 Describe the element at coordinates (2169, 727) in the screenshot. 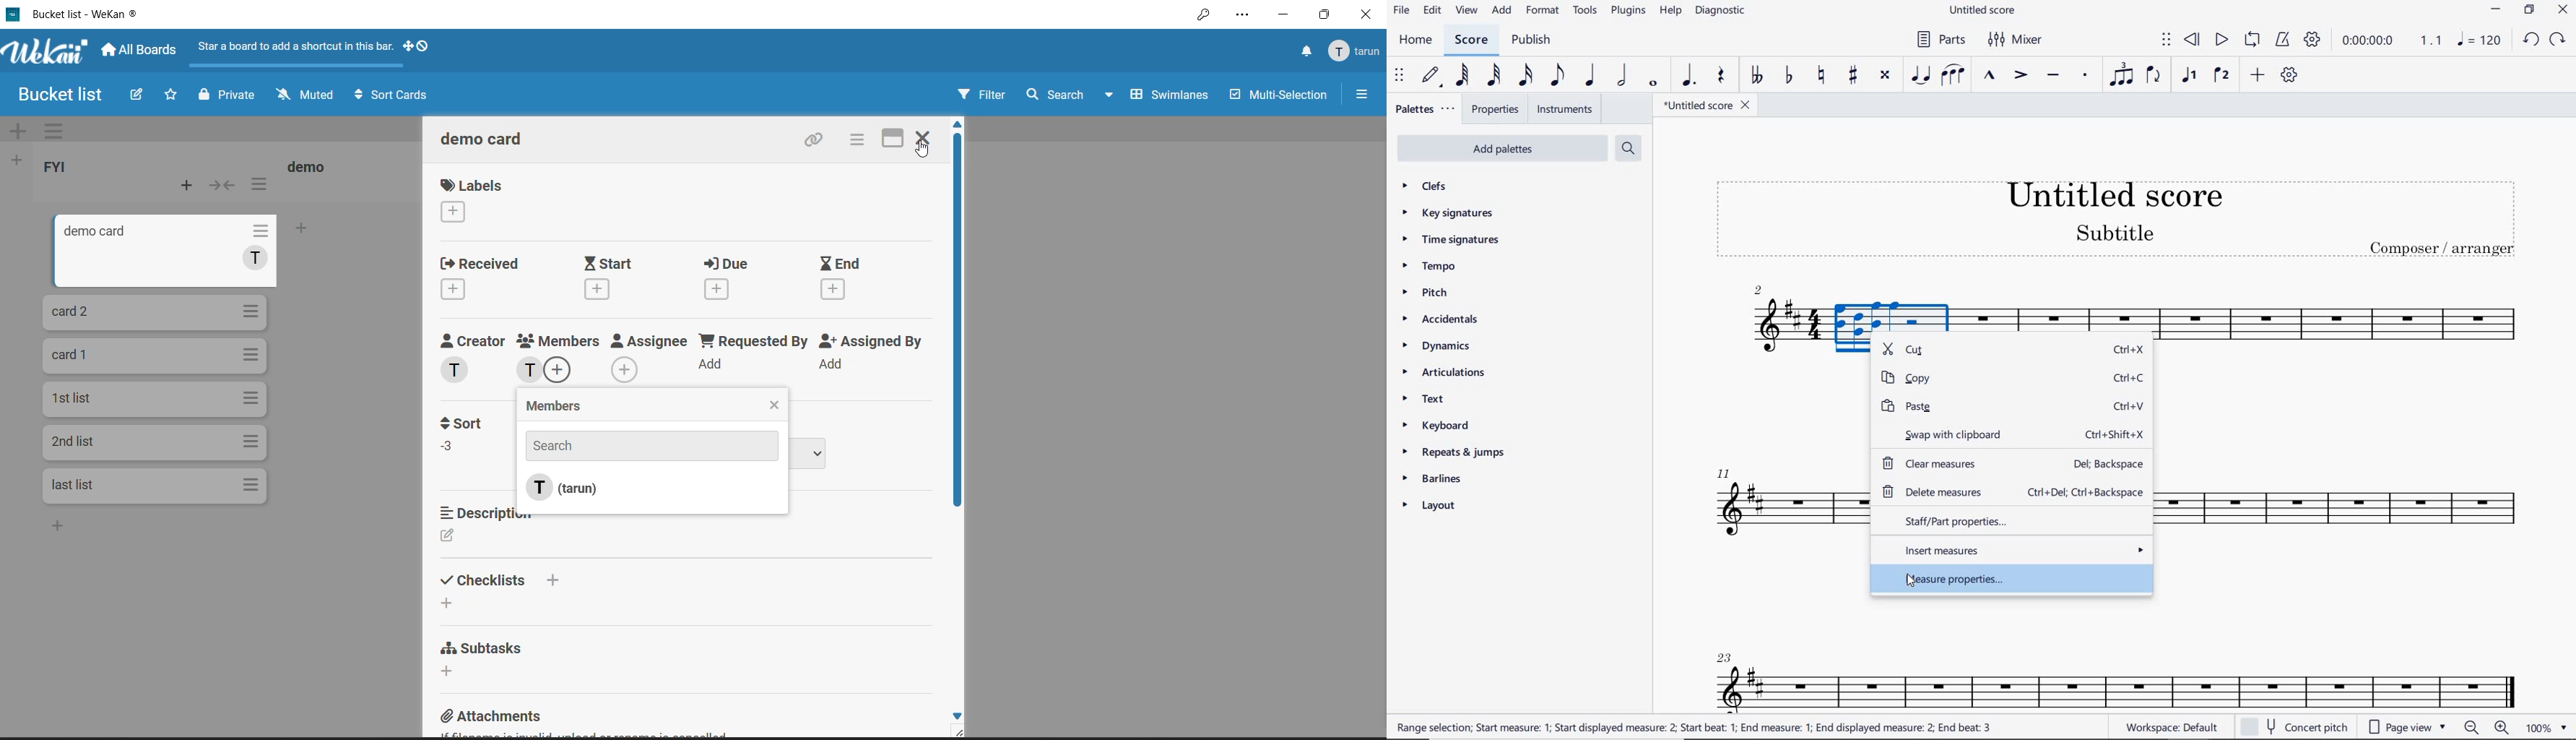

I see `WORKSPACE: DEFAULT` at that location.